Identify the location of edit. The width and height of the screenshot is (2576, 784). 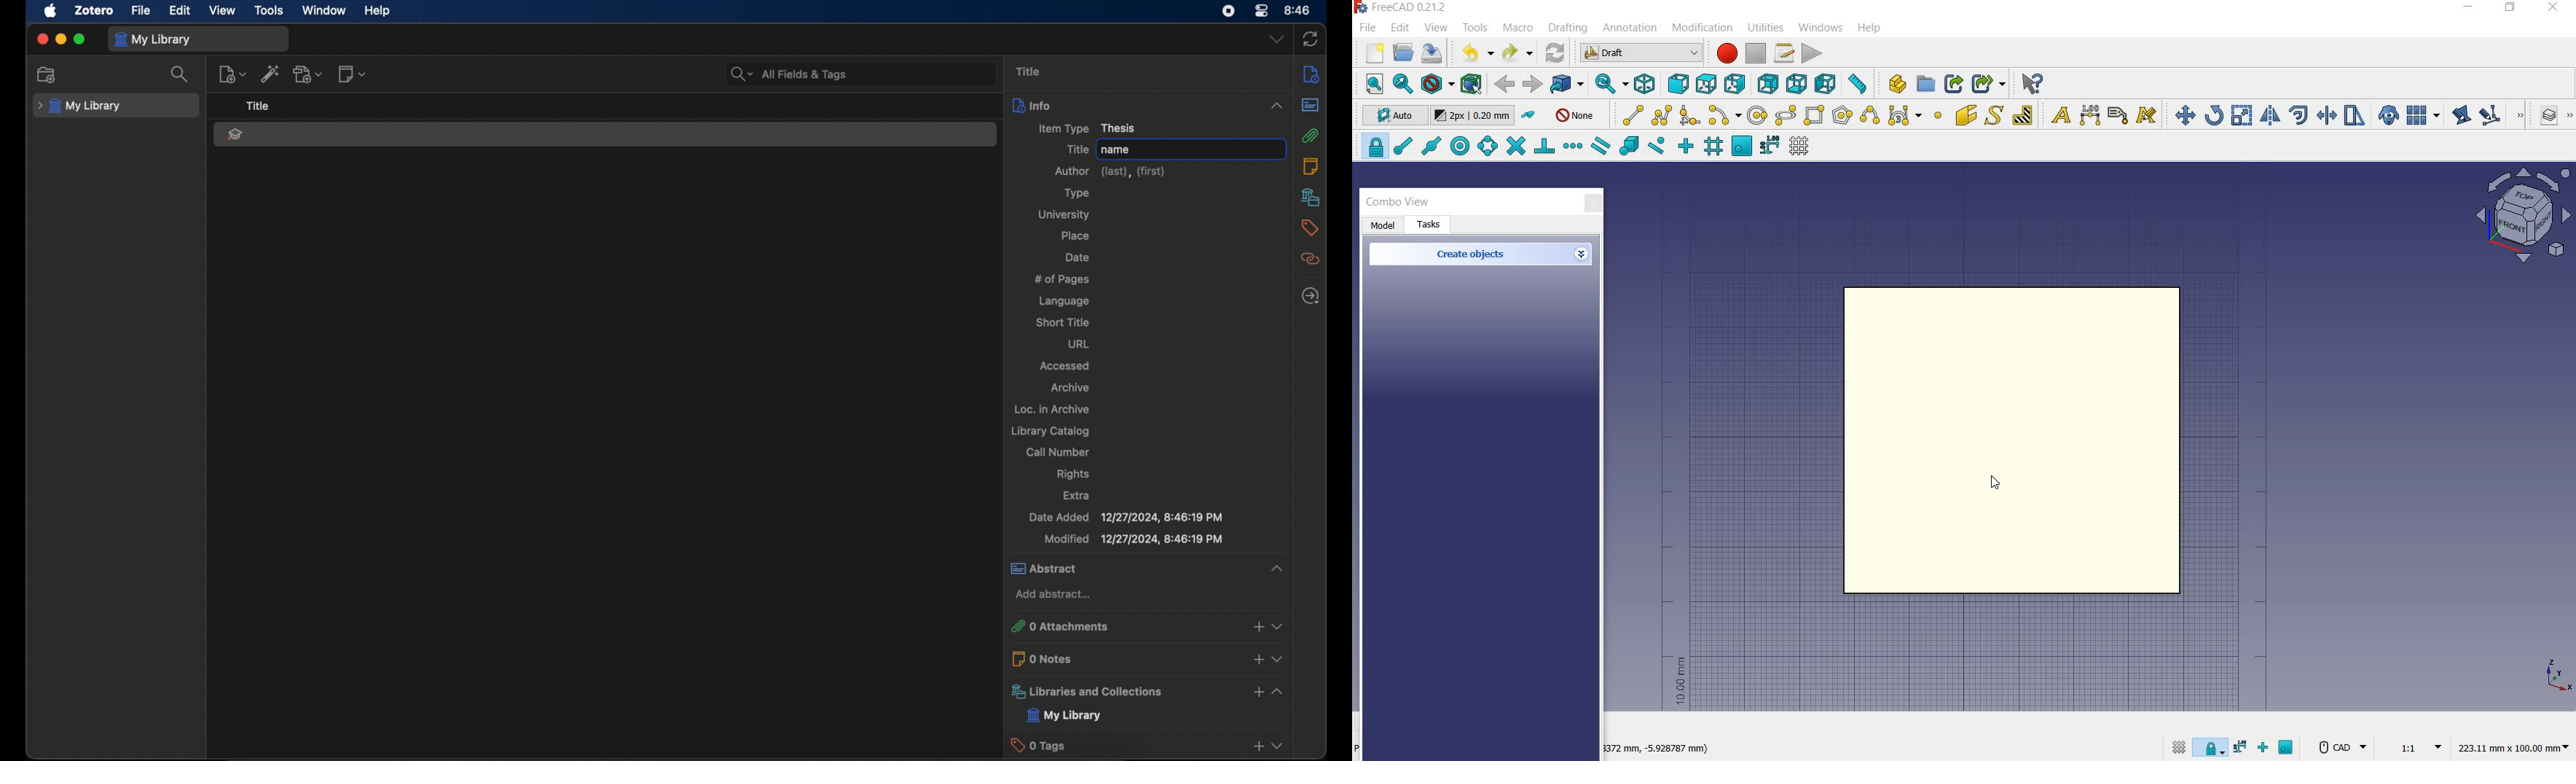
(2460, 117).